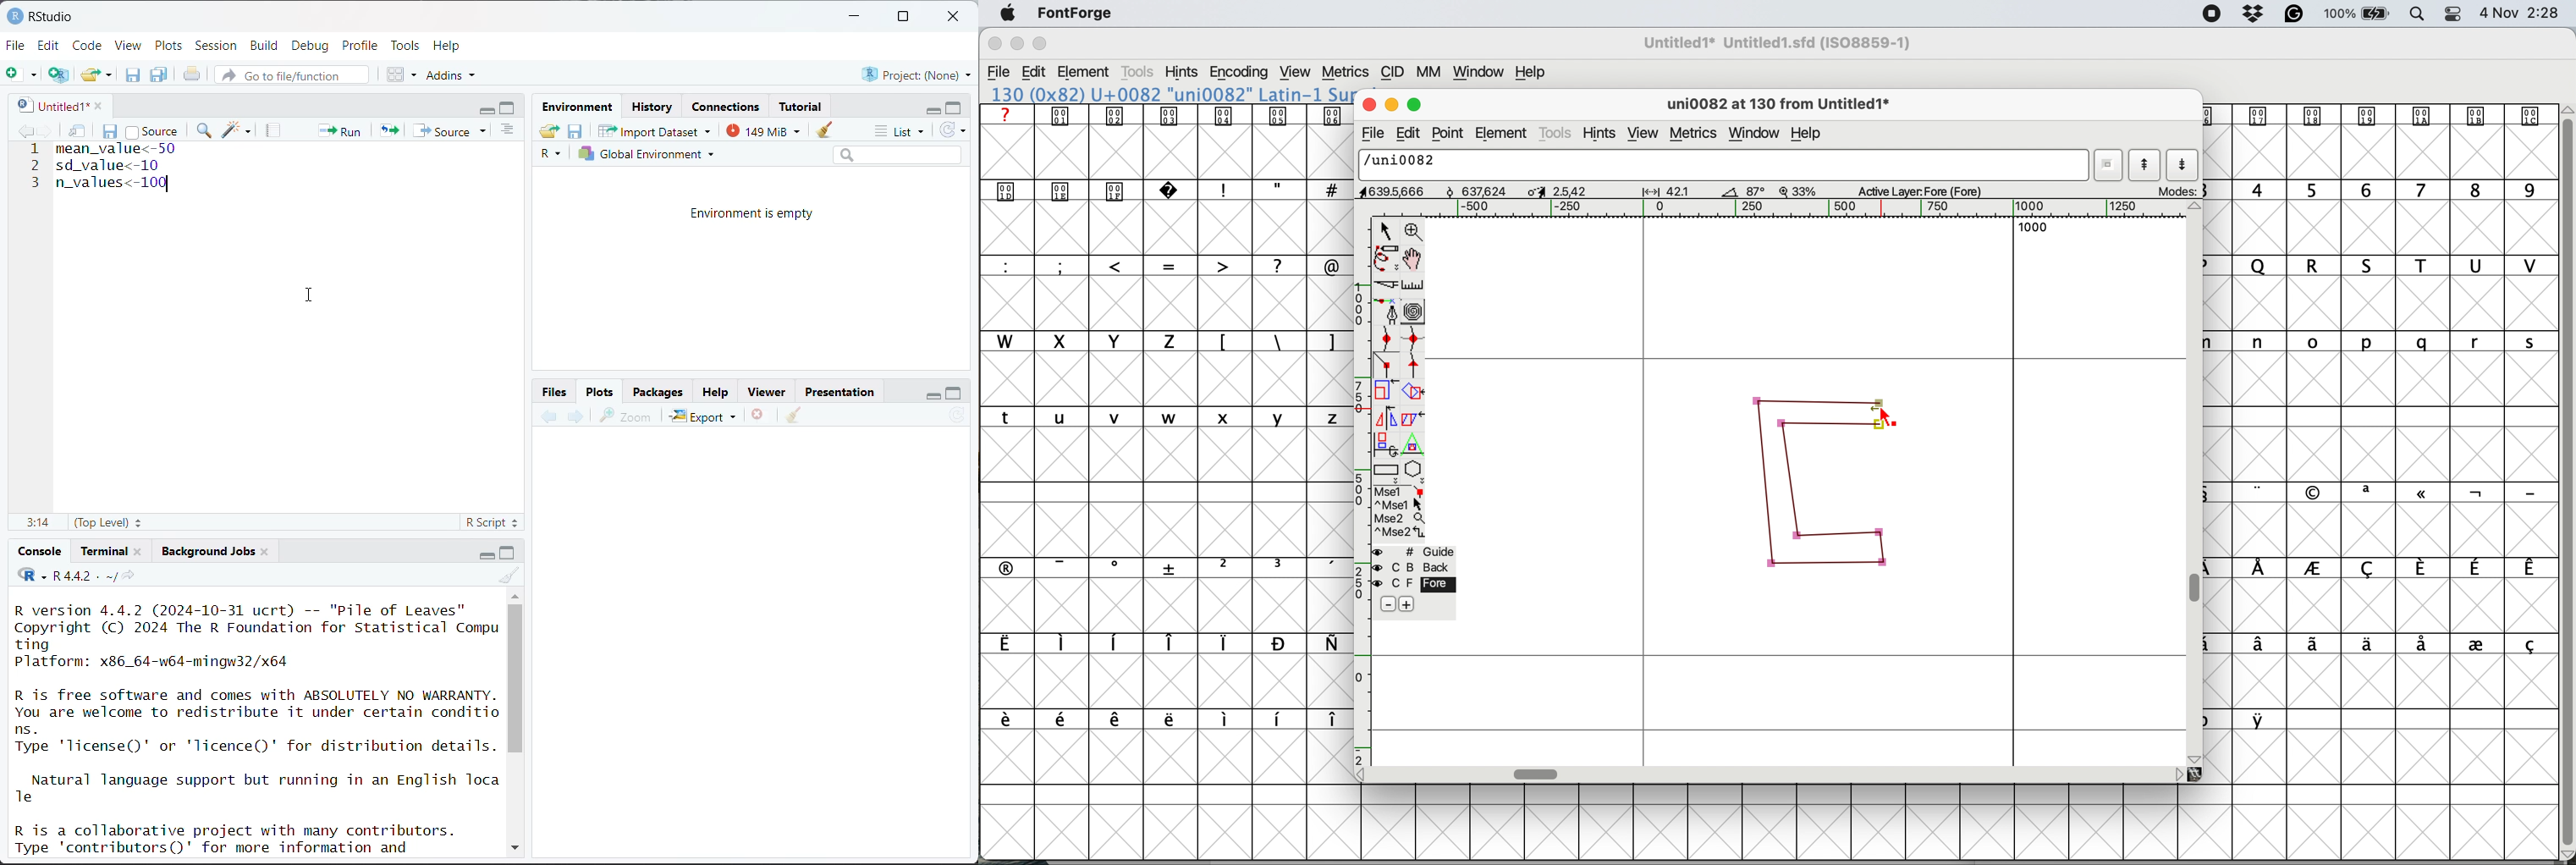 This screenshot has width=2576, height=868. I want to click on maximize, so click(955, 107).